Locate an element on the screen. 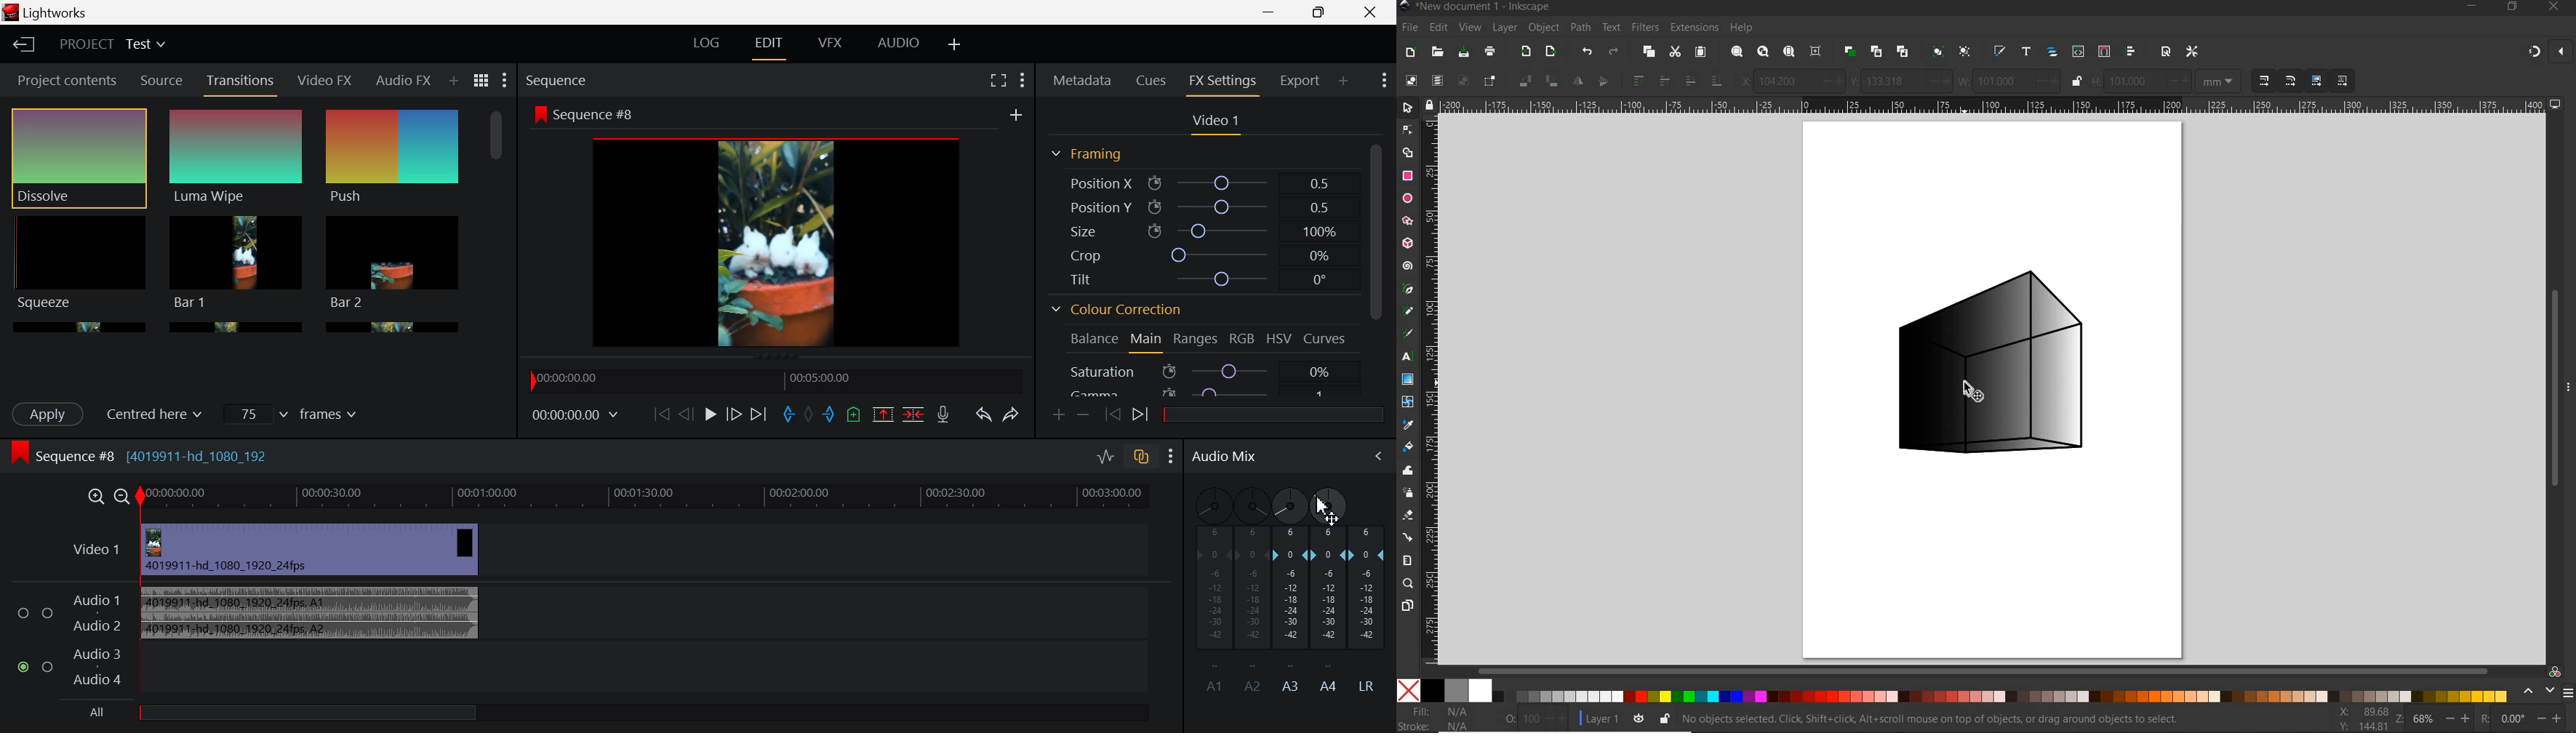 The image size is (2576, 756). OPEN OBJECTS is located at coordinates (2052, 52).